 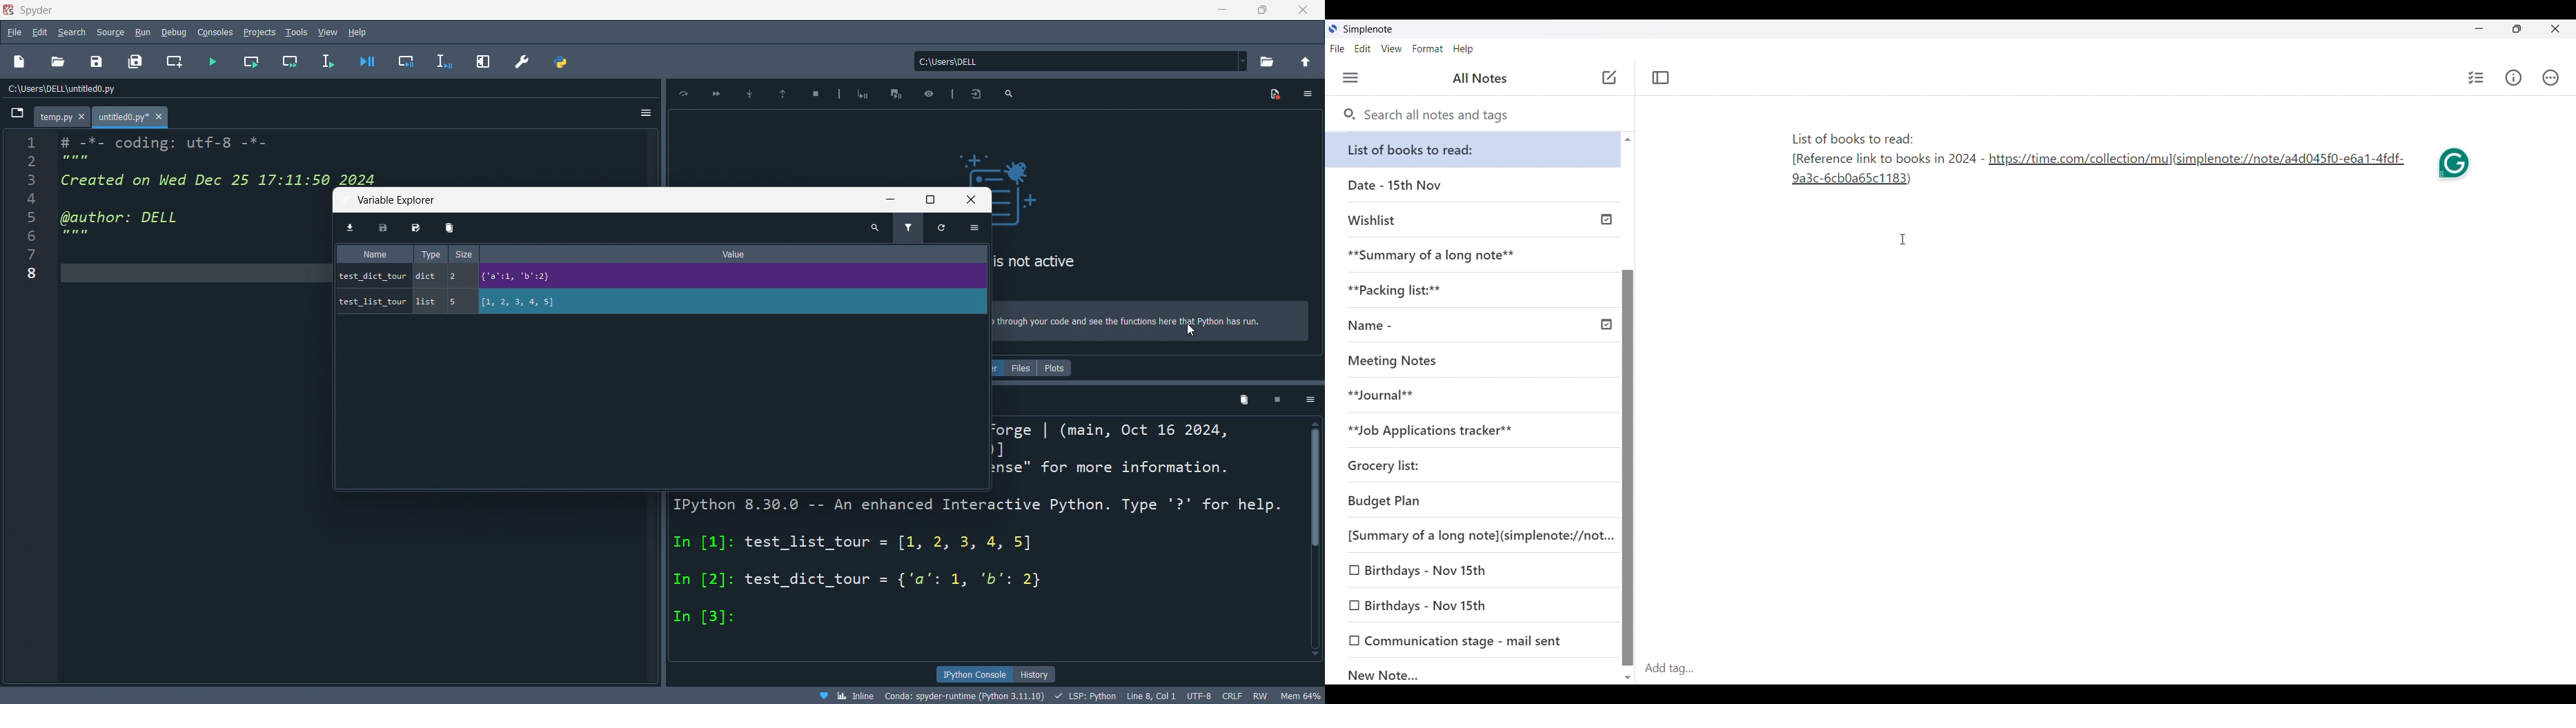 I want to click on **Journal**, so click(x=1469, y=396).